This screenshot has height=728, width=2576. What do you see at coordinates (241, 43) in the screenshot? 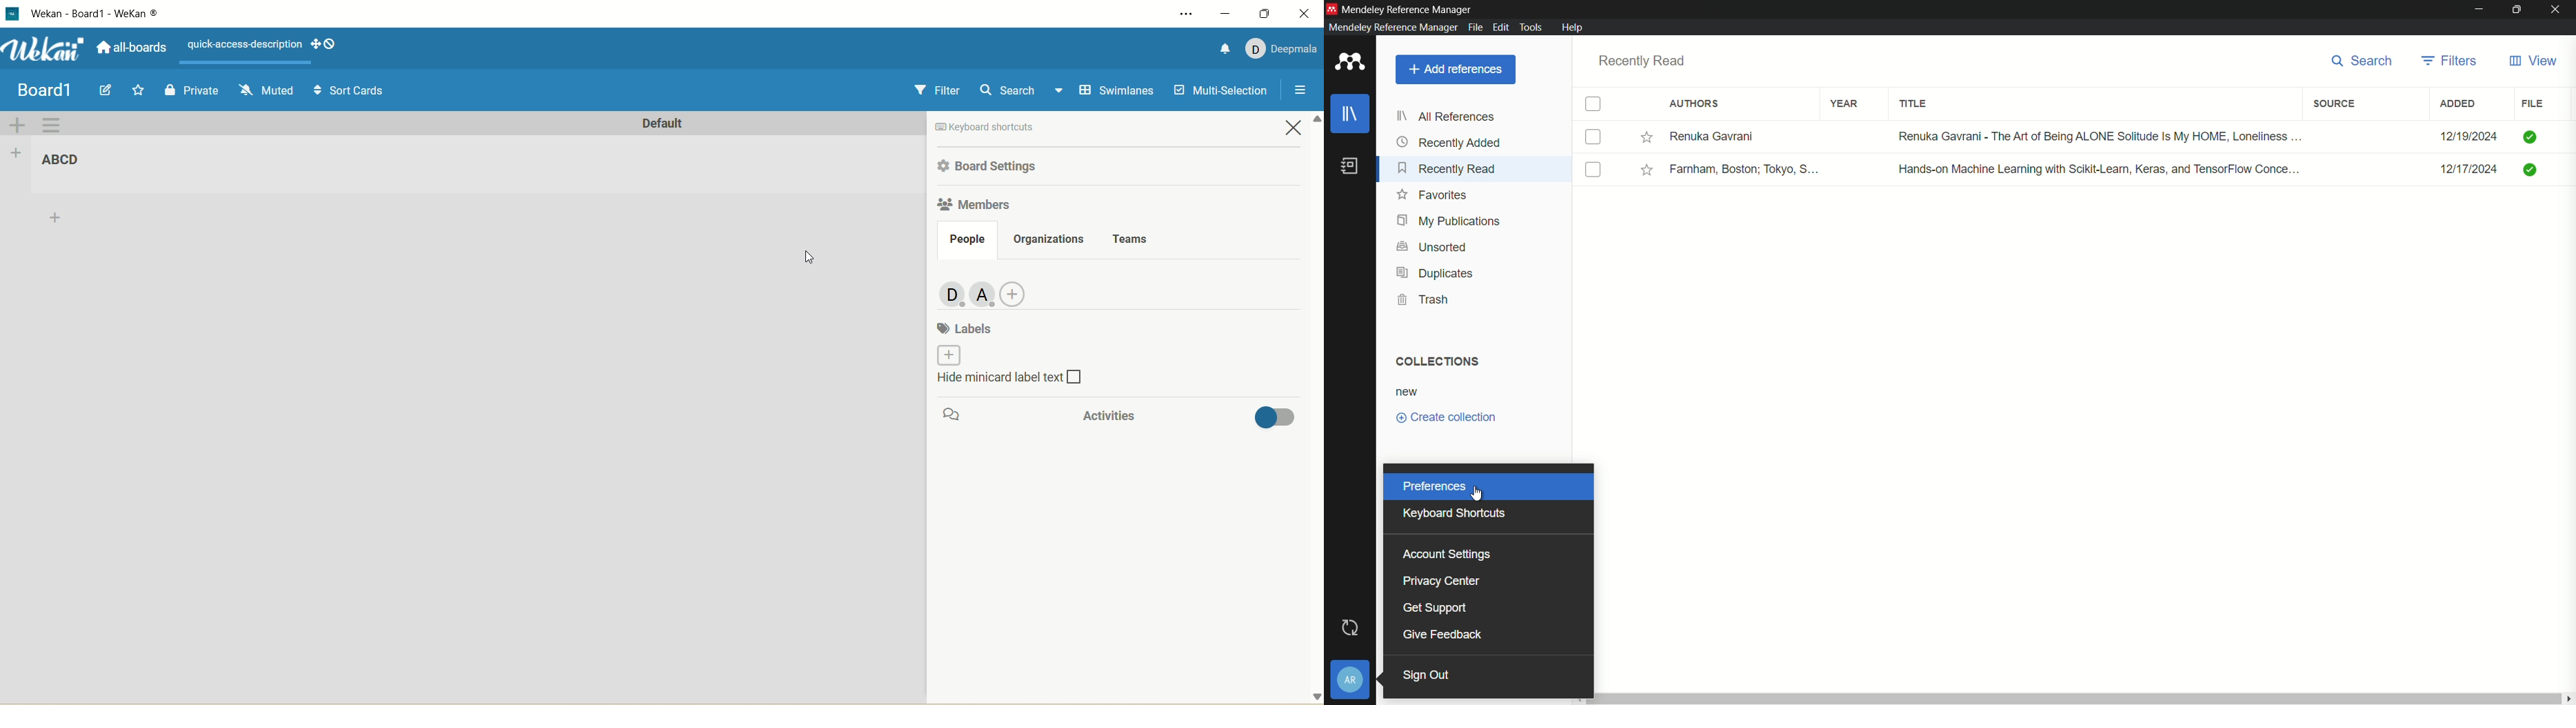
I see `text` at bounding box center [241, 43].